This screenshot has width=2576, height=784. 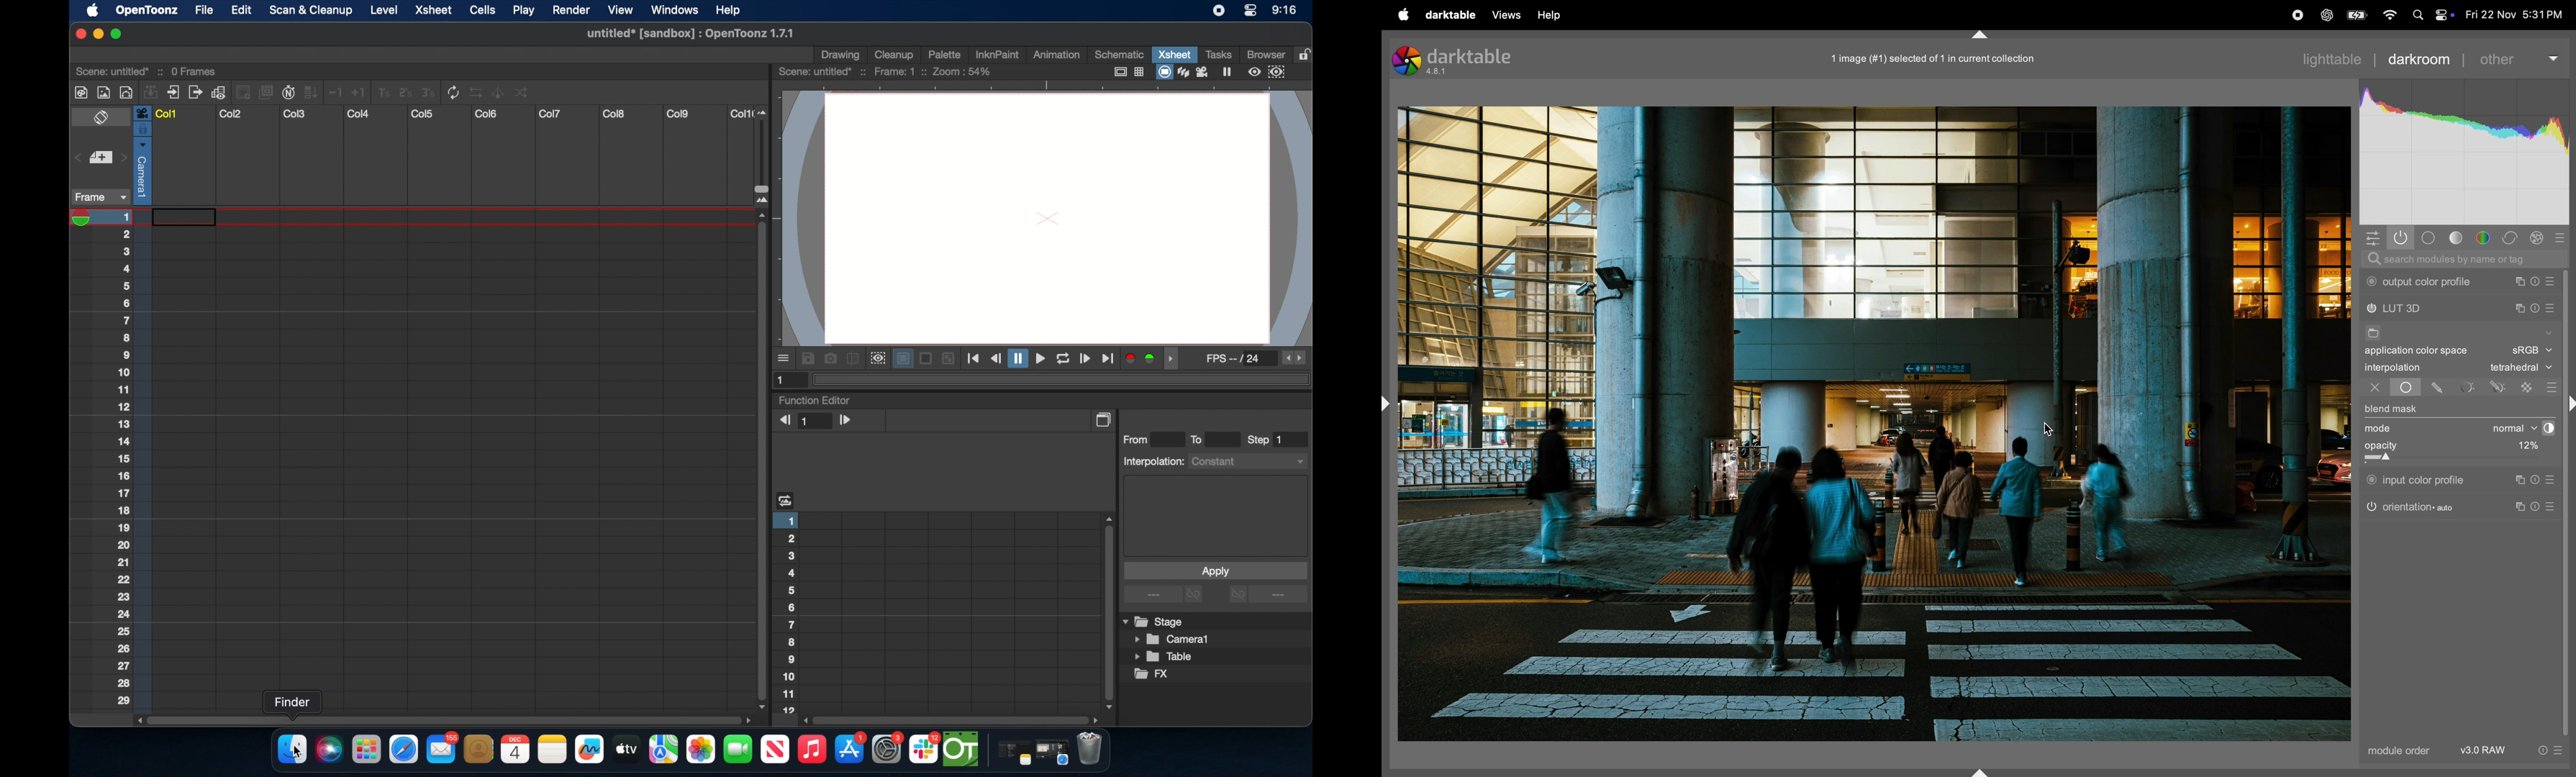 What do you see at coordinates (2327, 16) in the screenshot?
I see `chatgpt` at bounding box center [2327, 16].